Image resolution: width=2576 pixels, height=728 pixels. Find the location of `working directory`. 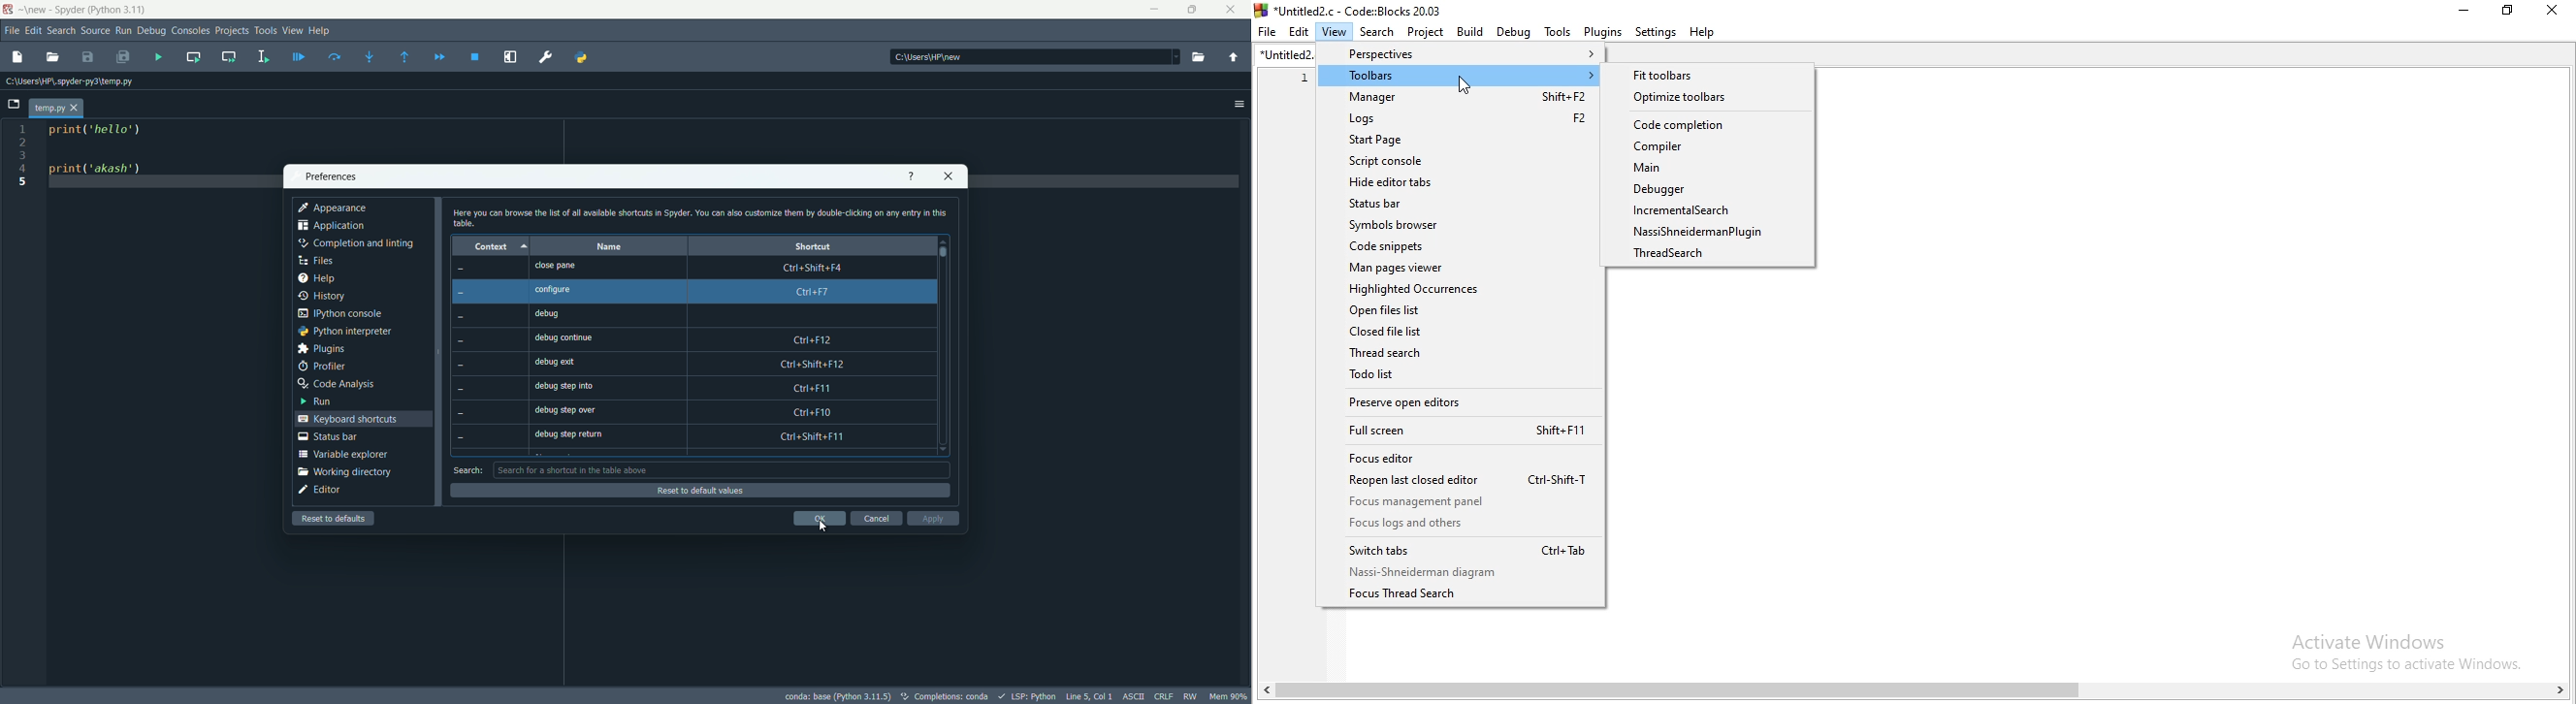

working directory is located at coordinates (344, 471).